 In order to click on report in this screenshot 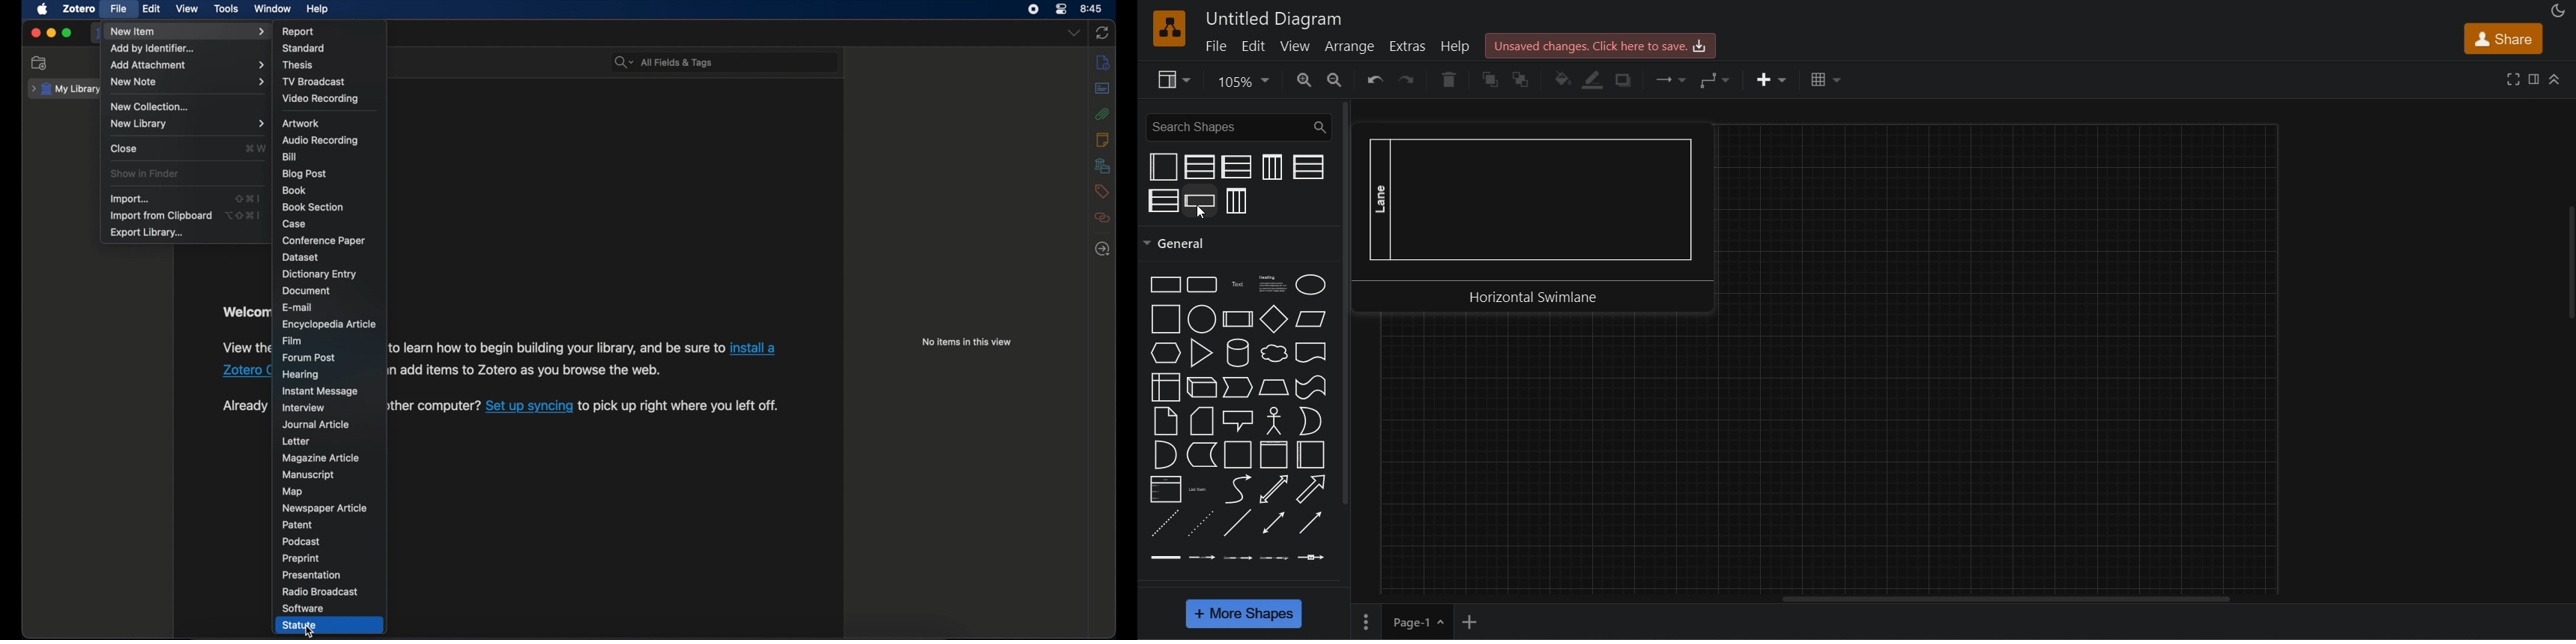, I will do `click(299, 31)`.